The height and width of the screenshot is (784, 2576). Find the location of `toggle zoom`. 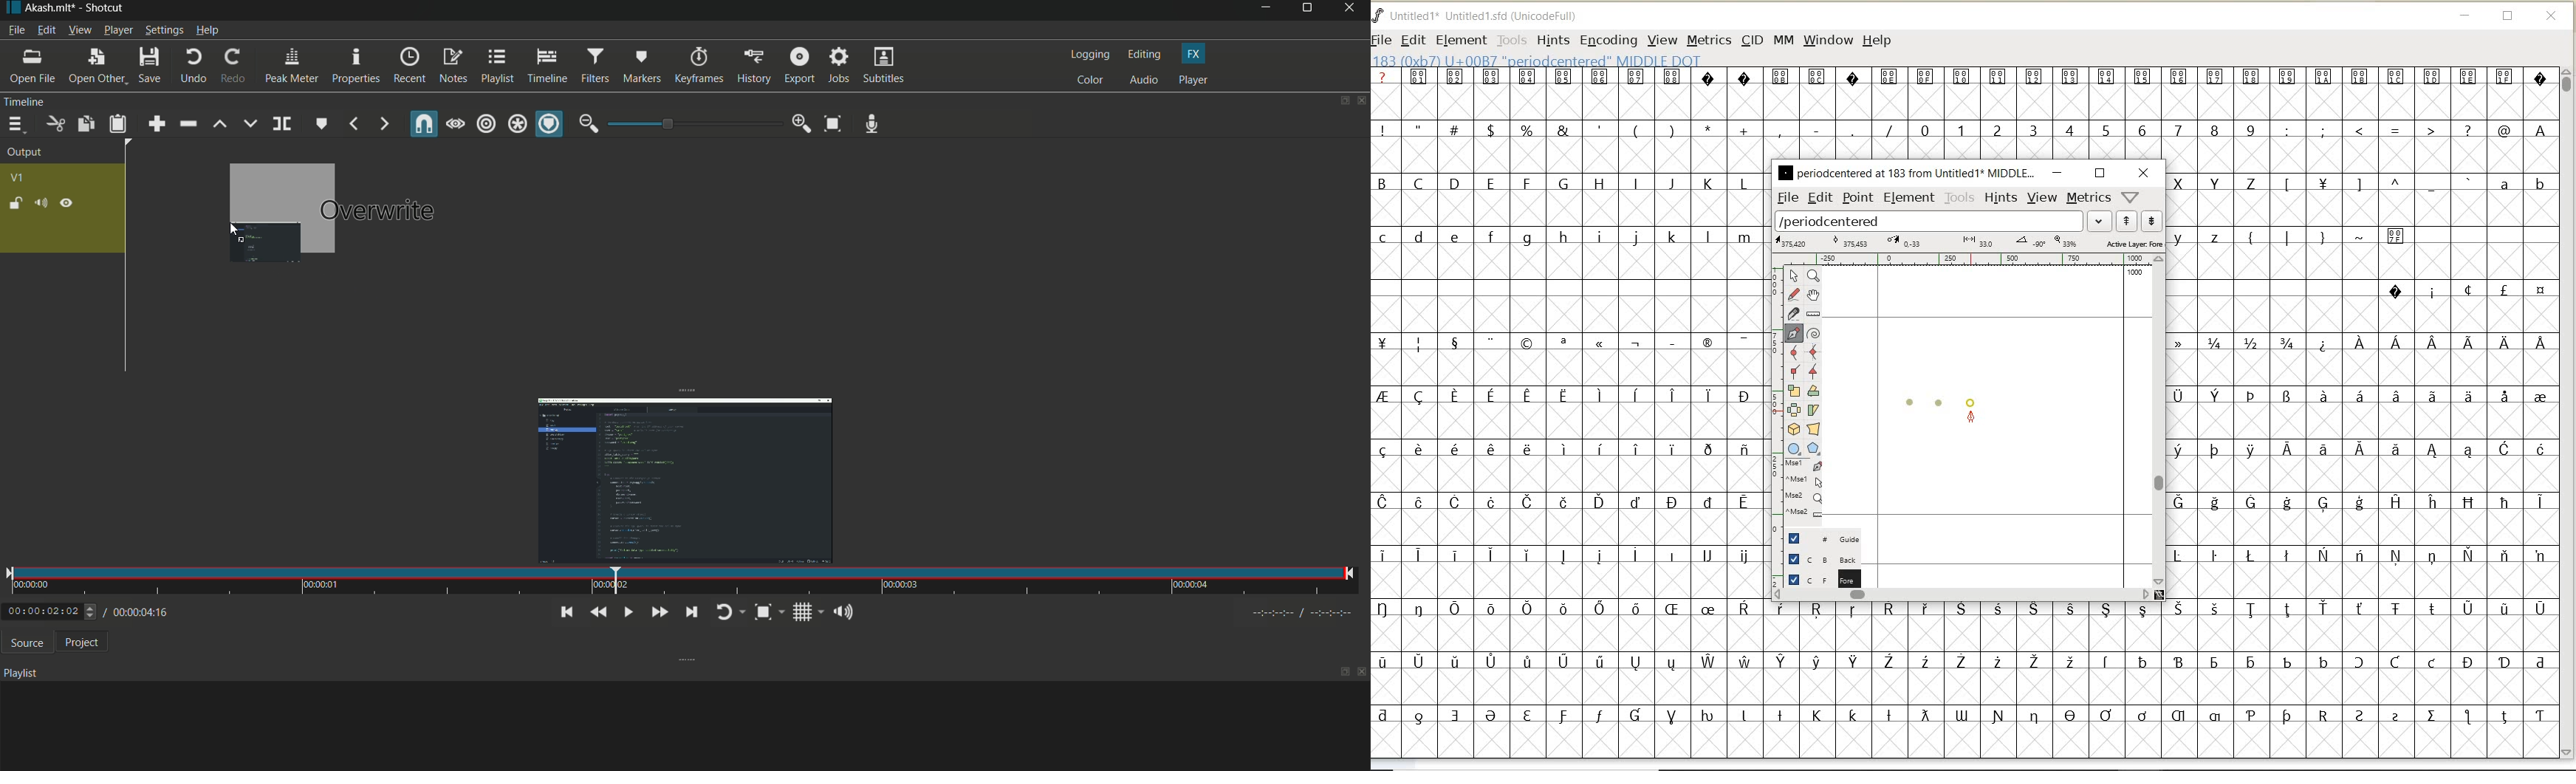

toggle zoom is located at coordinates (768, 612).